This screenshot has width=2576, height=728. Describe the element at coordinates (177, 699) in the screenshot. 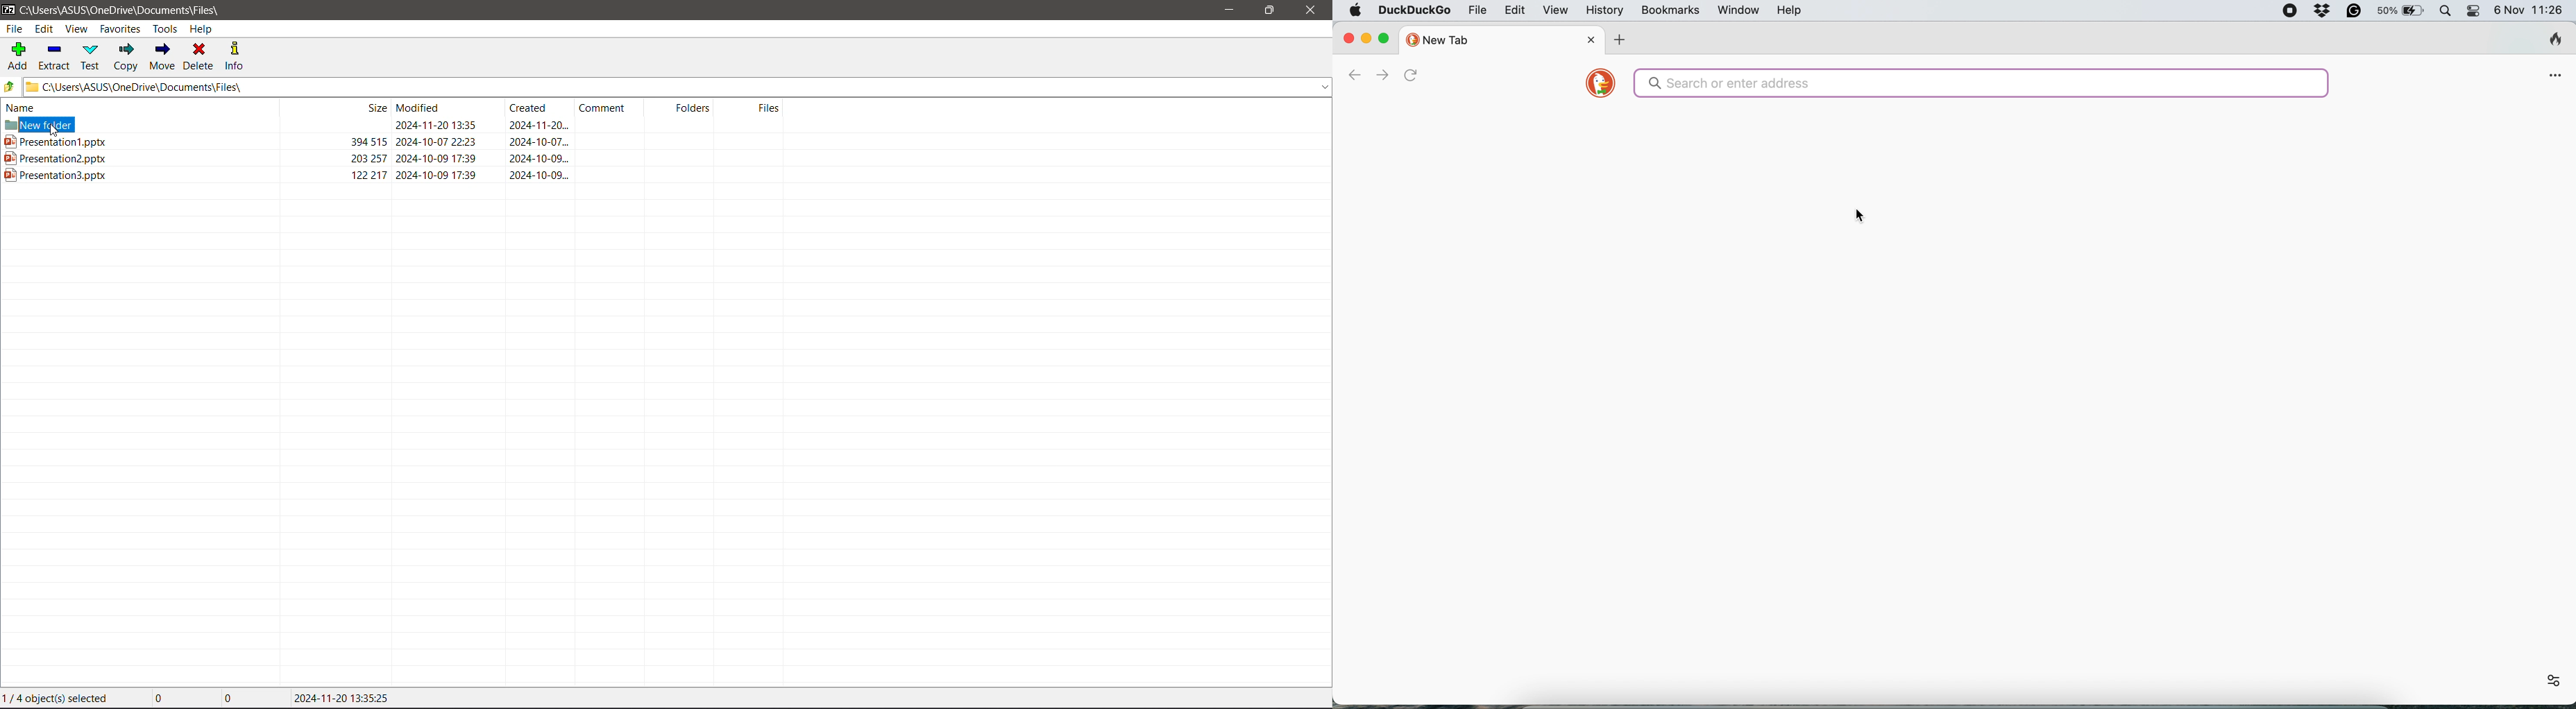

I see `Total Size of selected file(s)` at that location.